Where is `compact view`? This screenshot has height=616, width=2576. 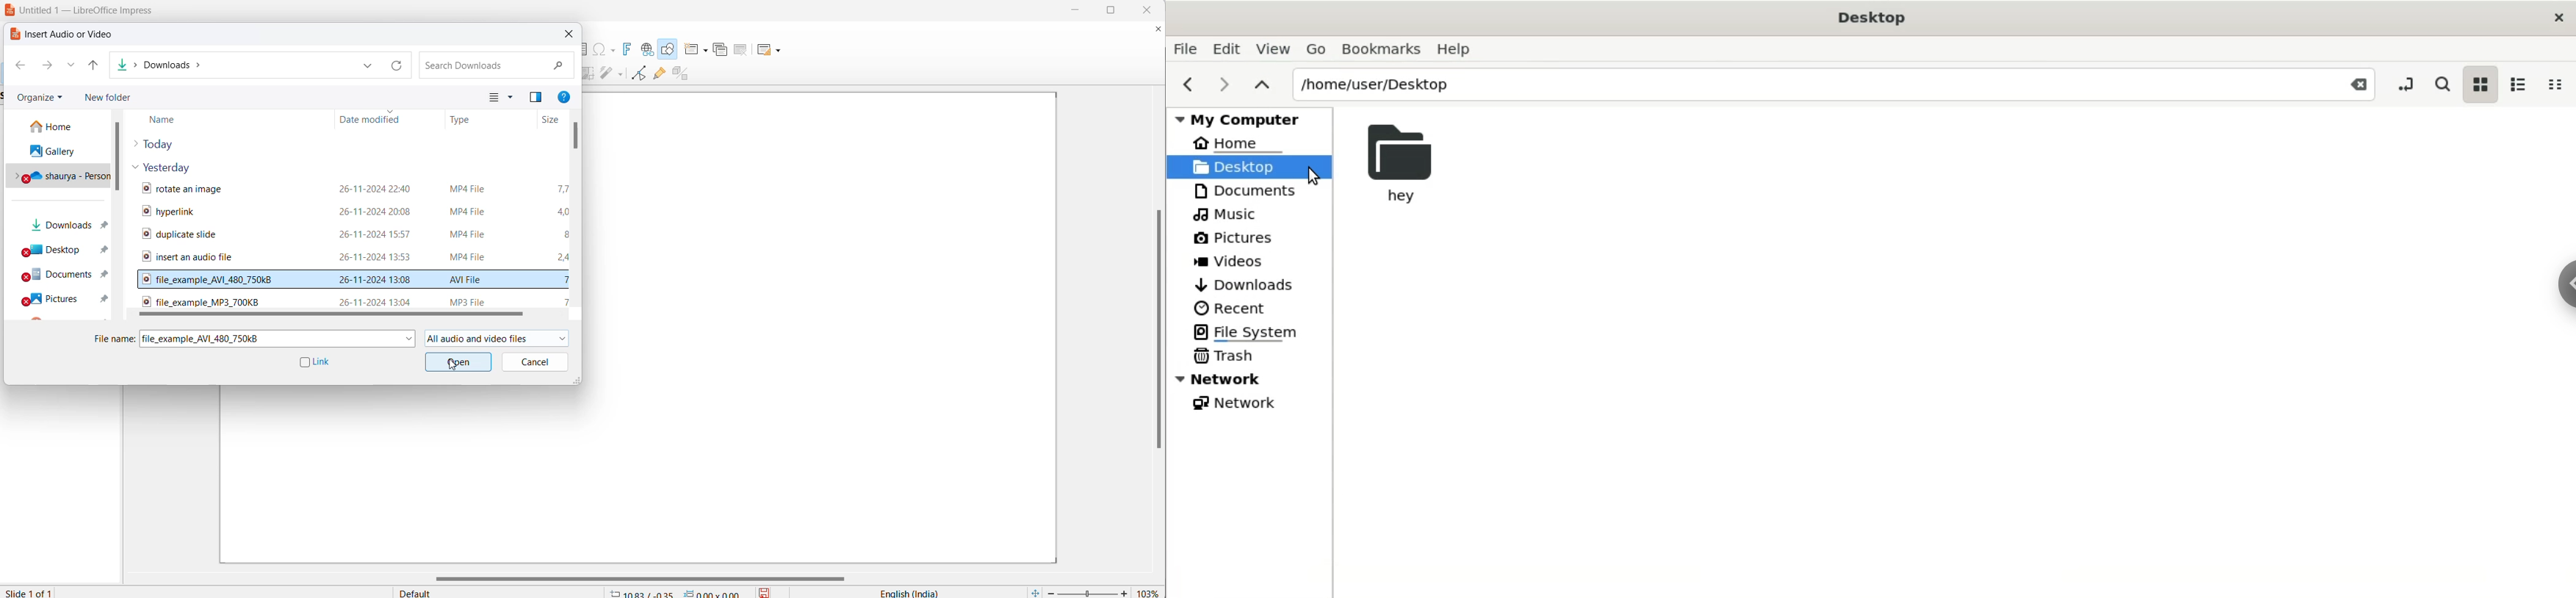 compact view is located at coordinates (2555, 84).